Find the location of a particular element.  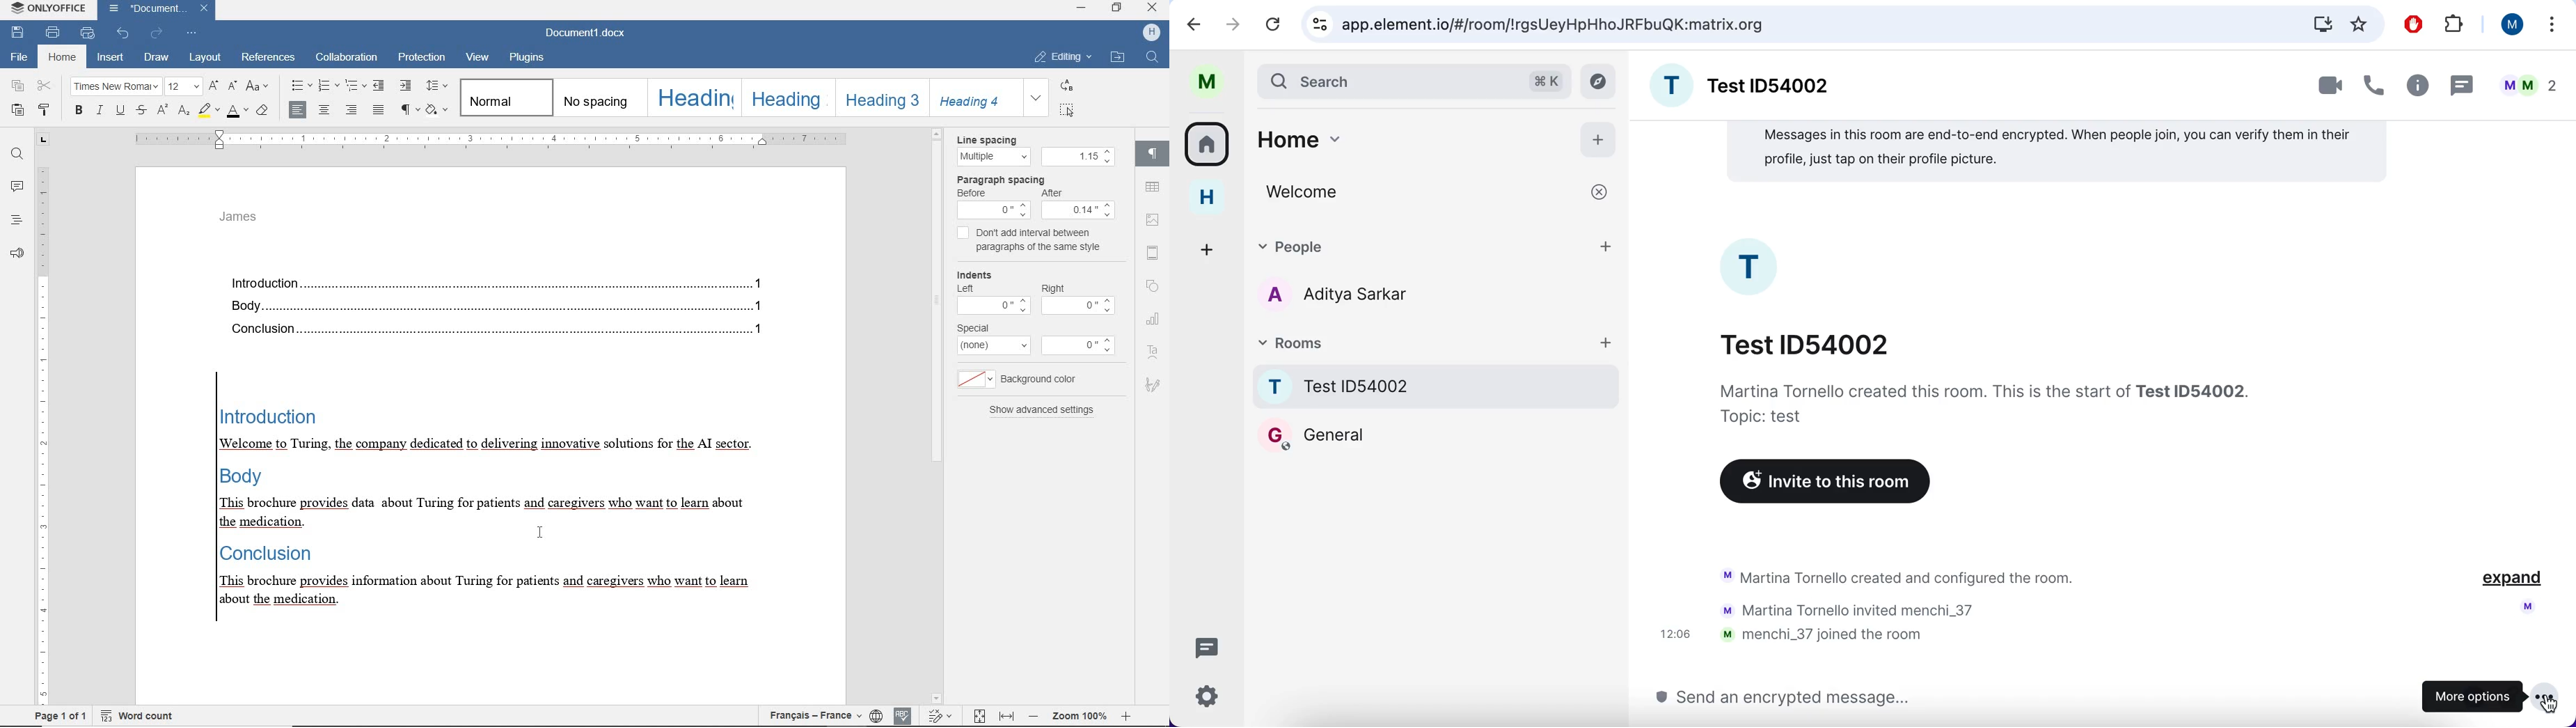

table is located at coordinates (1153, 189).